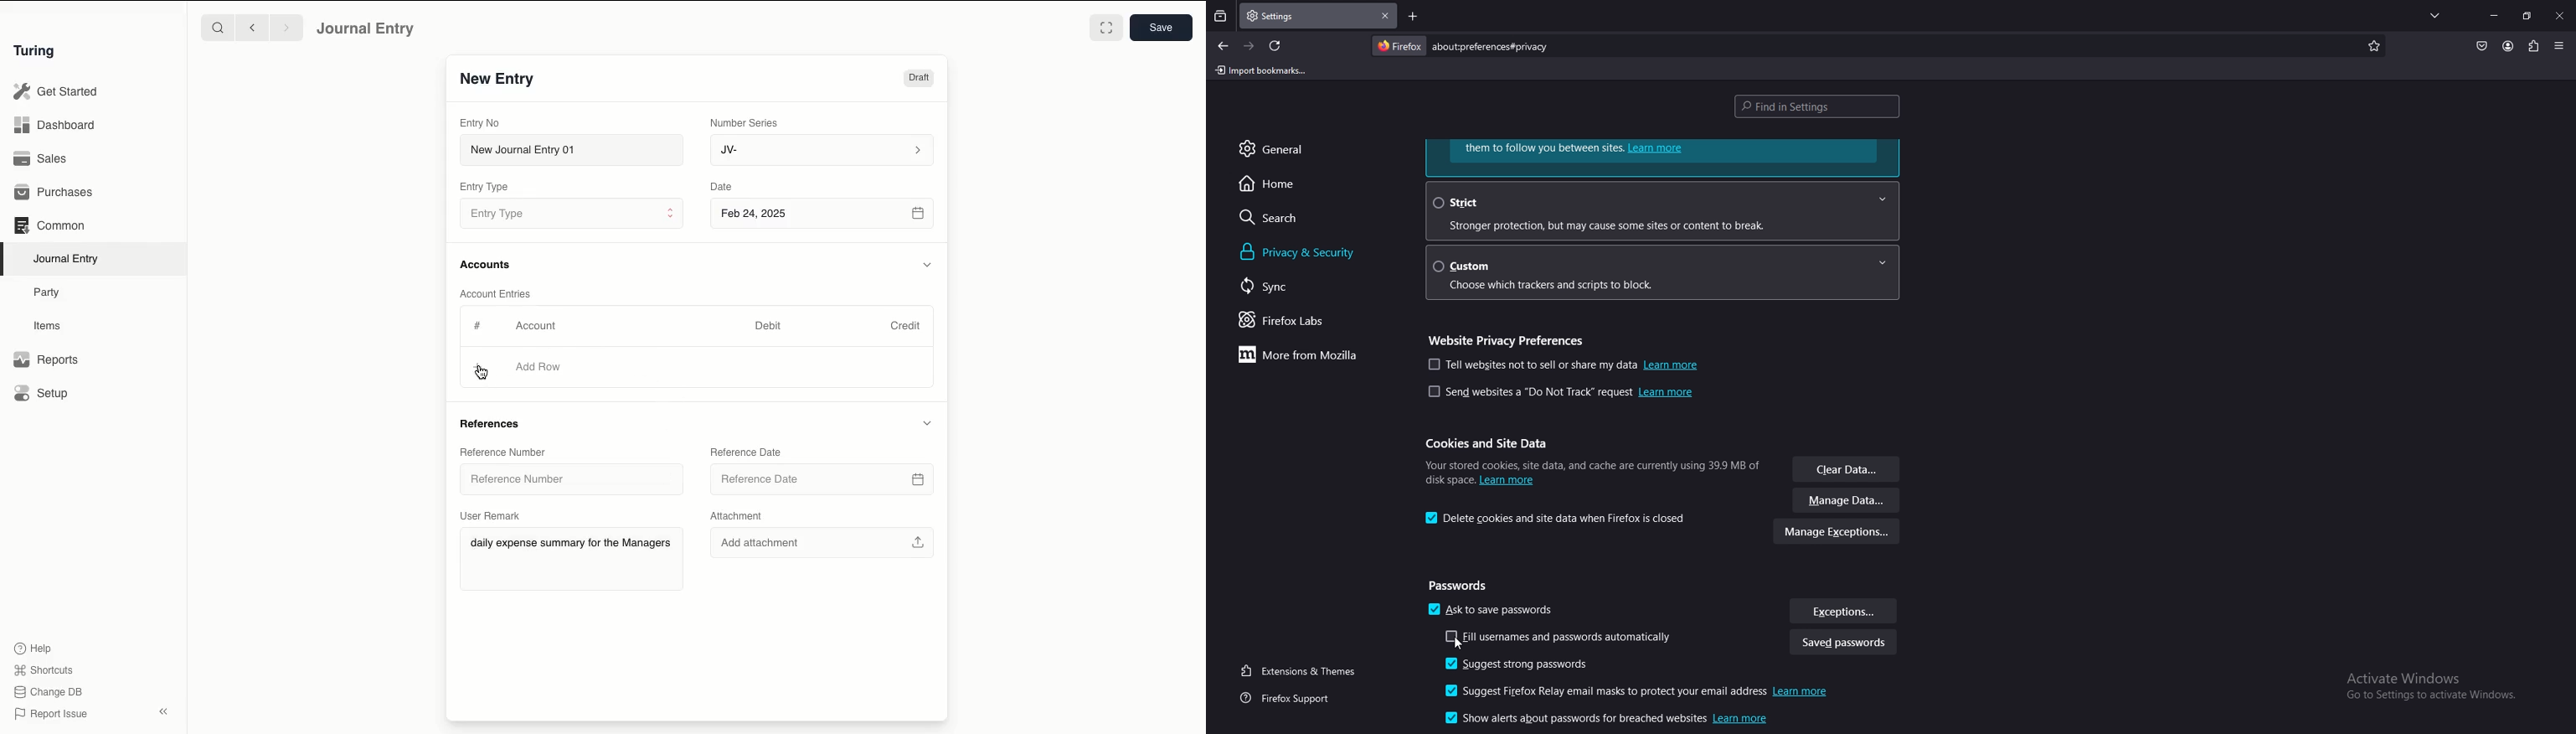 The height and width of the screenshot is (756, 2576). What do you see at coordinates (1224, 46) in the screenshot?
I see `backward` at bounding box center [1224, 46].